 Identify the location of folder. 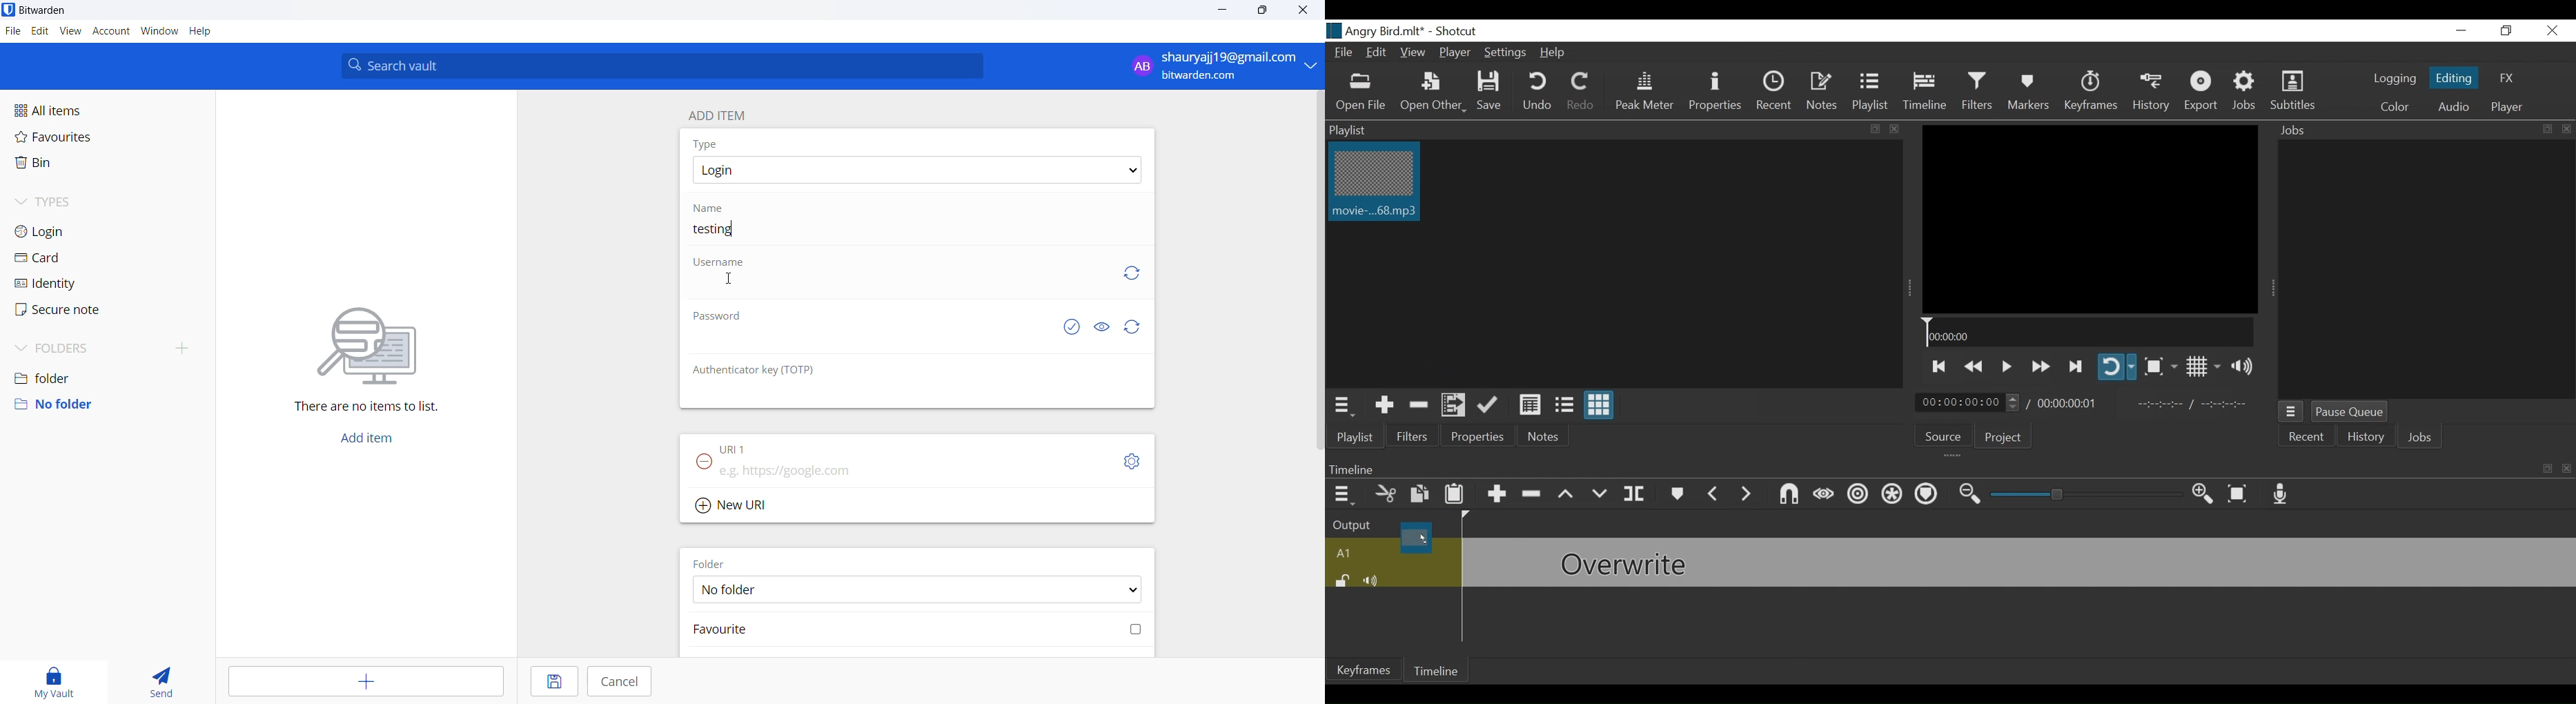
(104, 375).